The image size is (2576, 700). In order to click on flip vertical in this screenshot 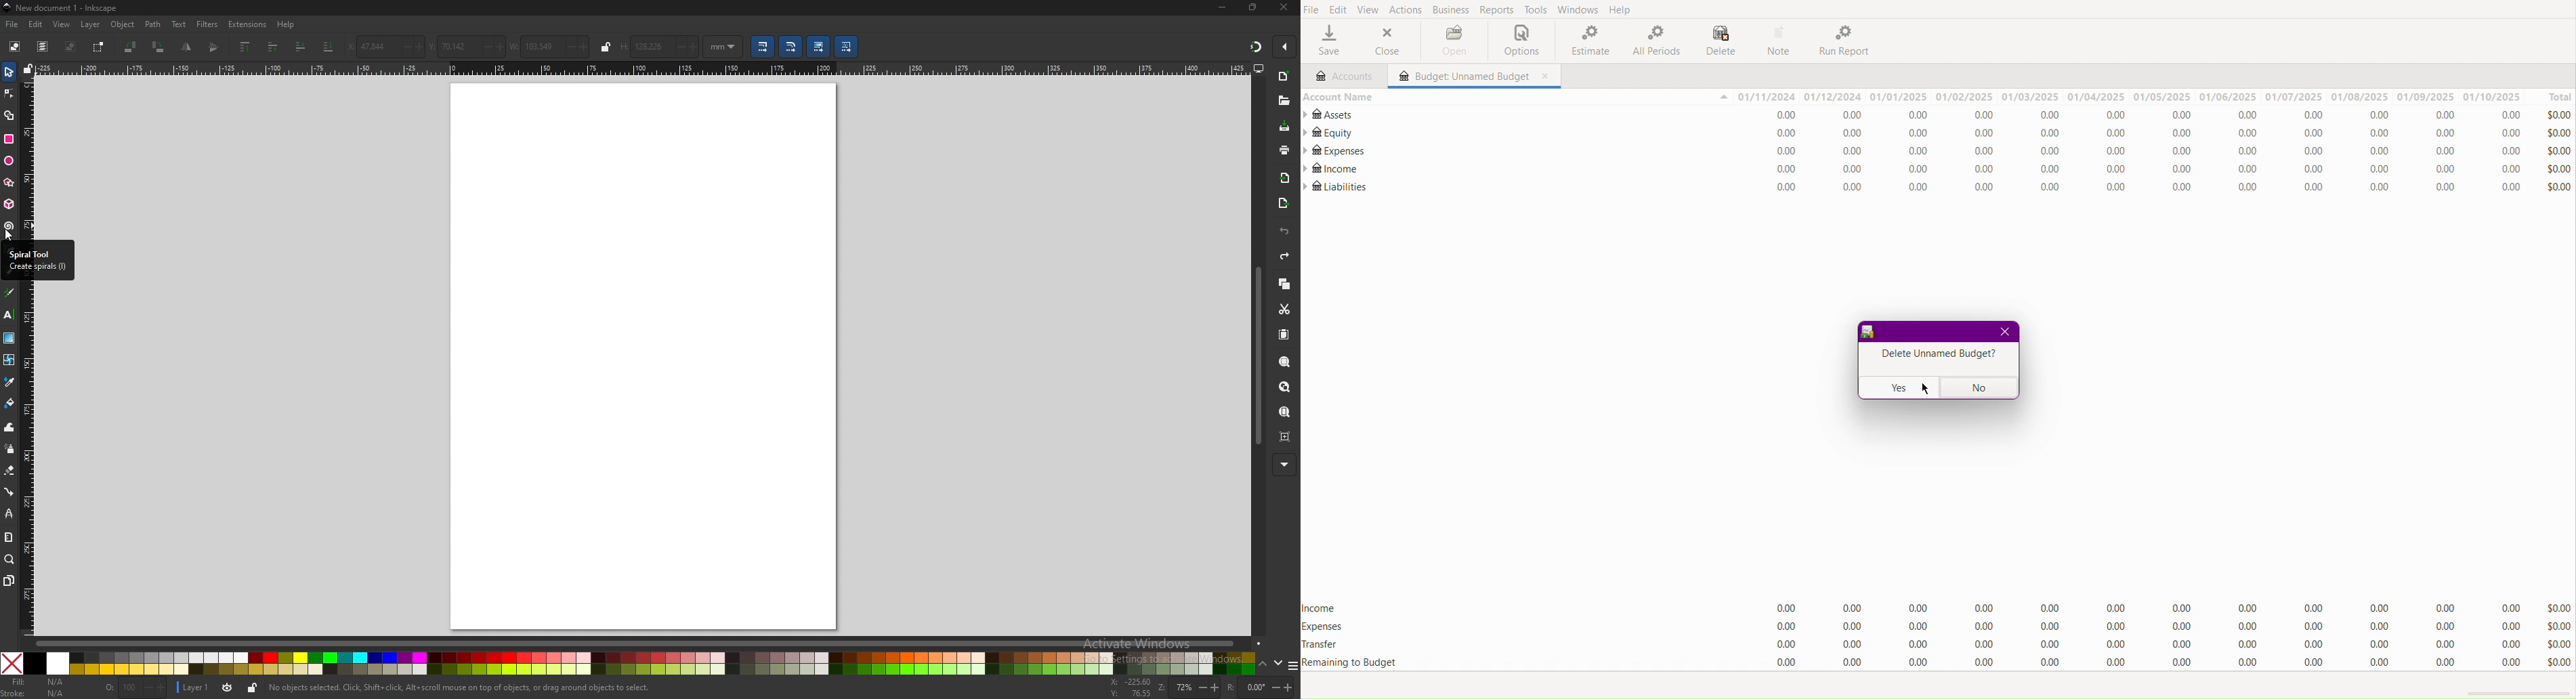, I will do `click(214, 49)`.